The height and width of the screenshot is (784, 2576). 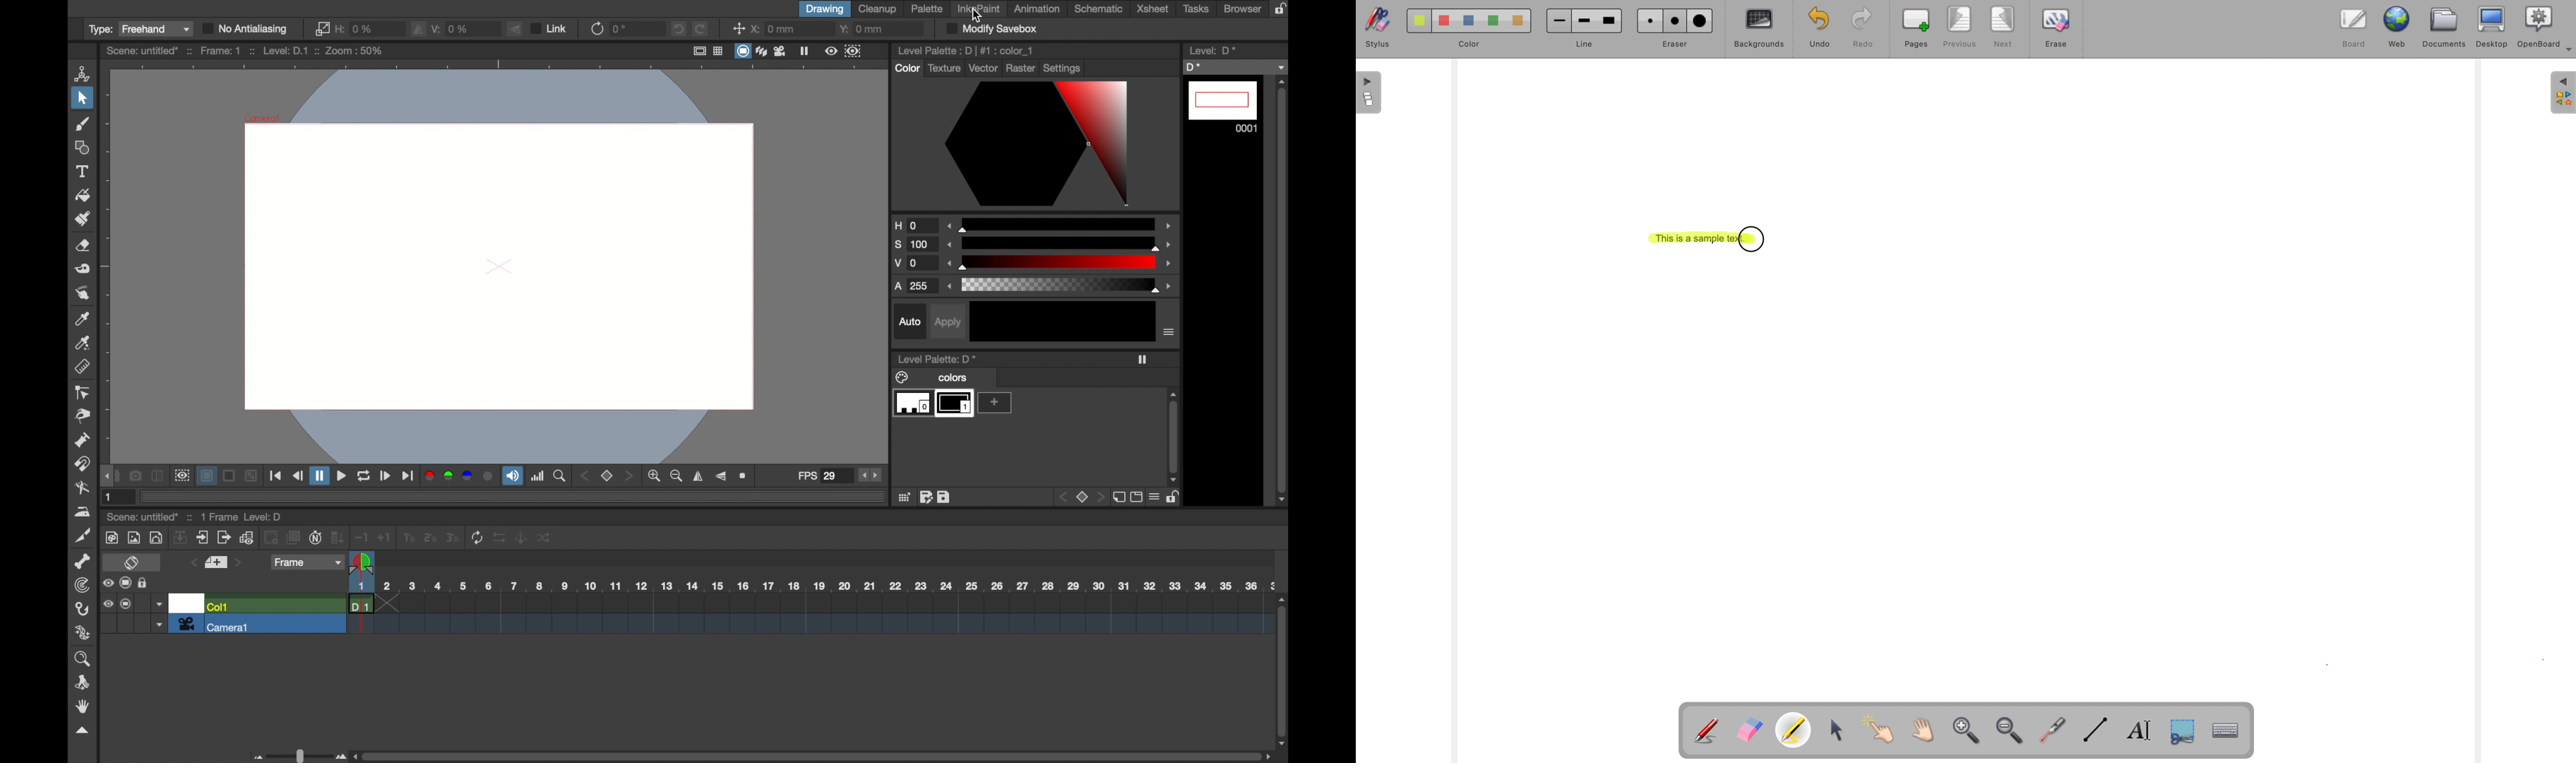 What do you see at coordinates (1842, 727) in the screenshot?
I see `select and modify objects` at bounding box center [1842, 727].